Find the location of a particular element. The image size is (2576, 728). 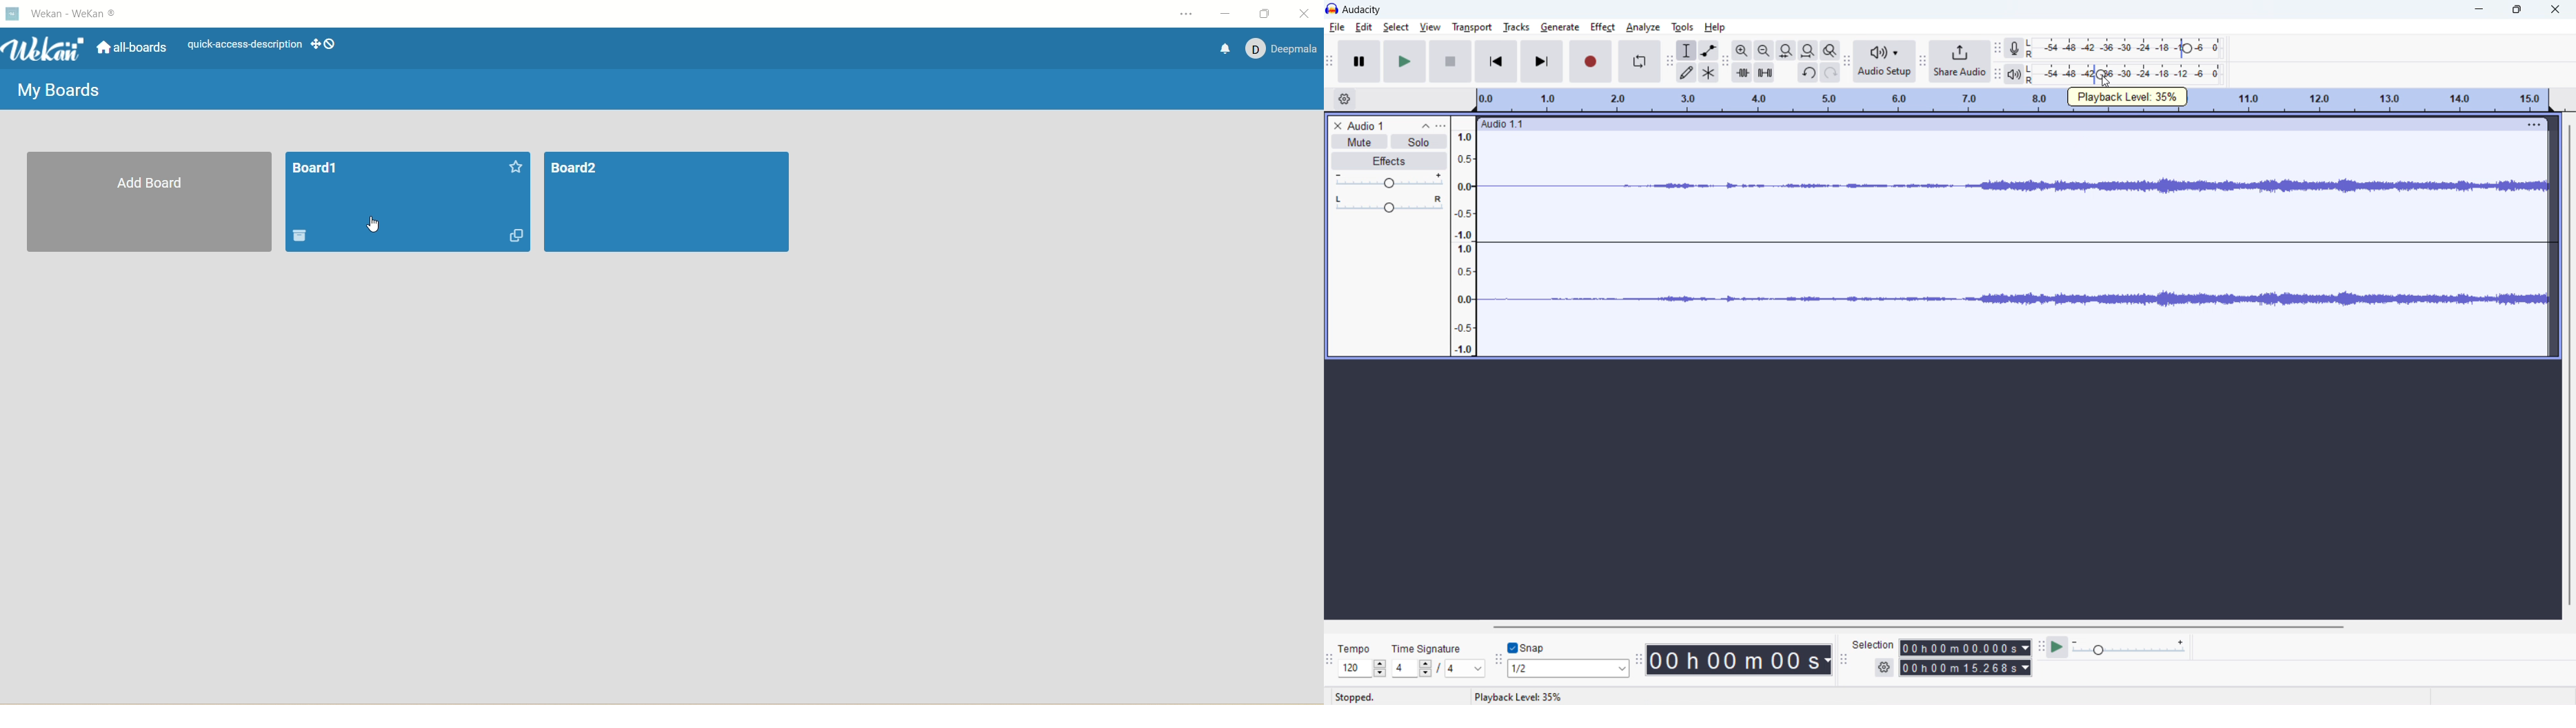

select snap is located at coordinates (1569, 668).